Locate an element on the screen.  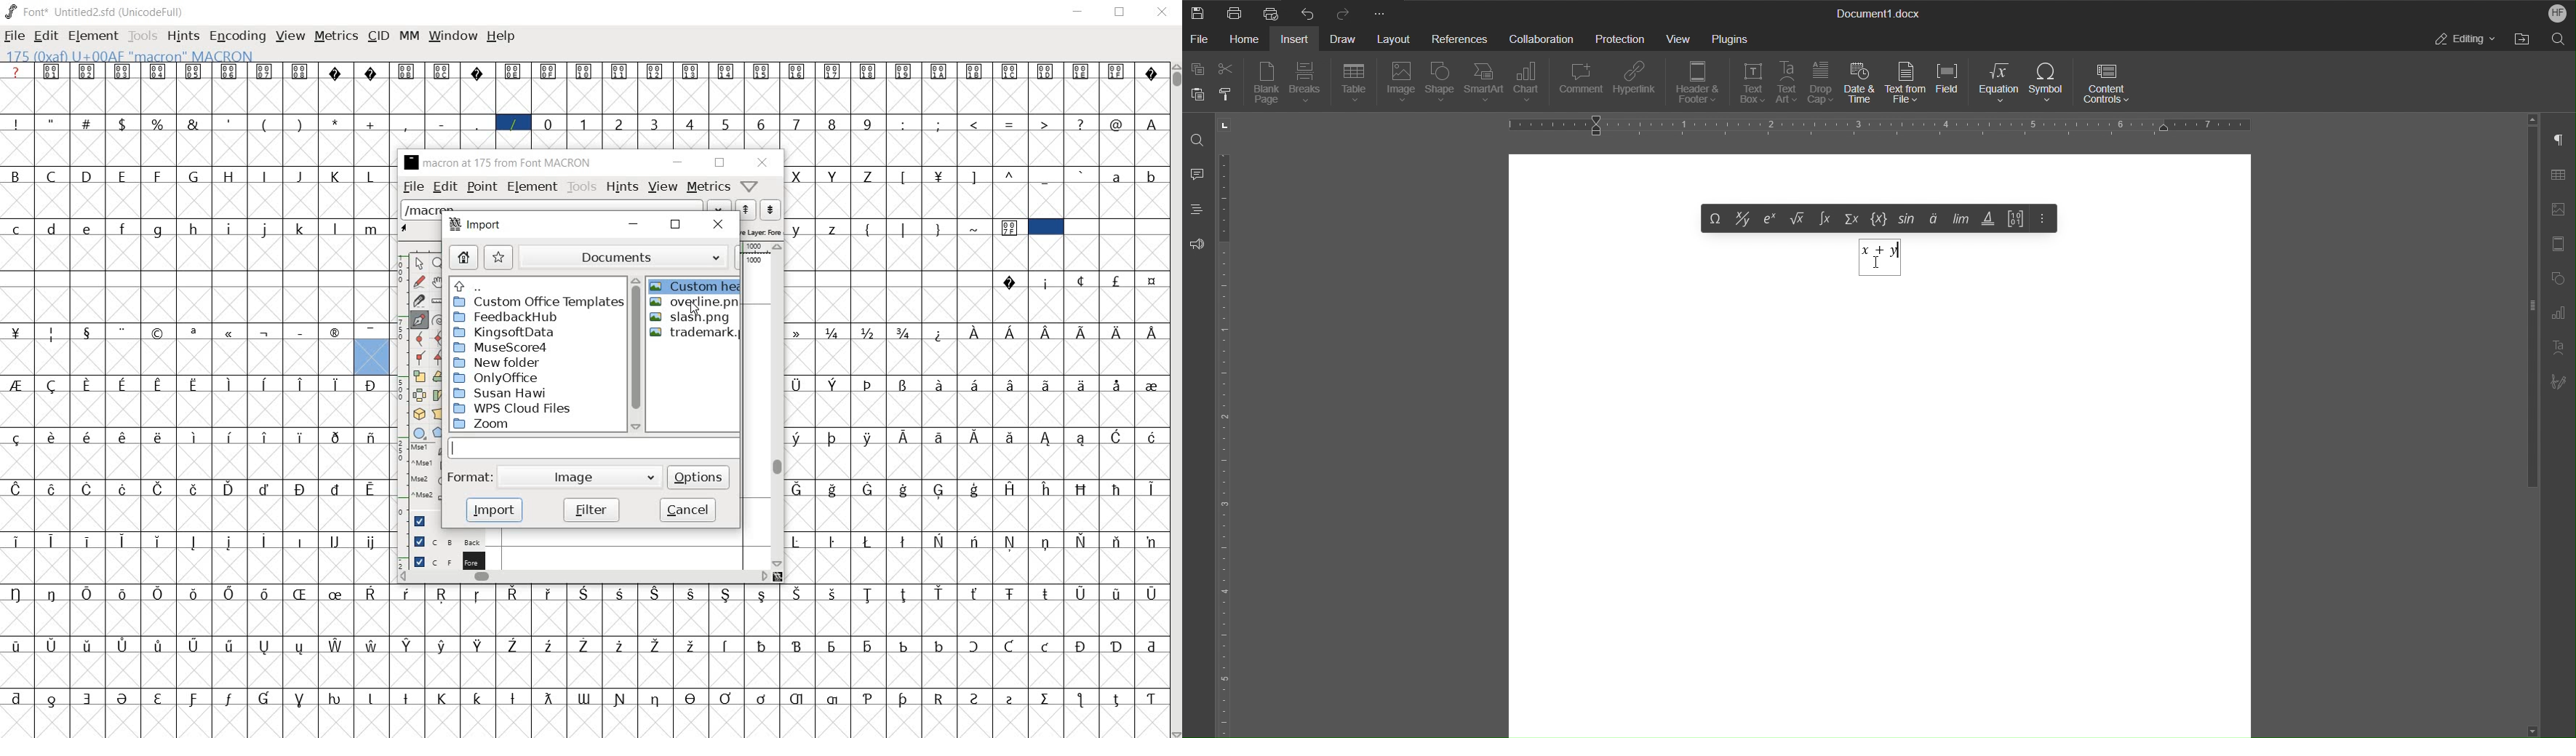
G is located at coordinates (196, 177).